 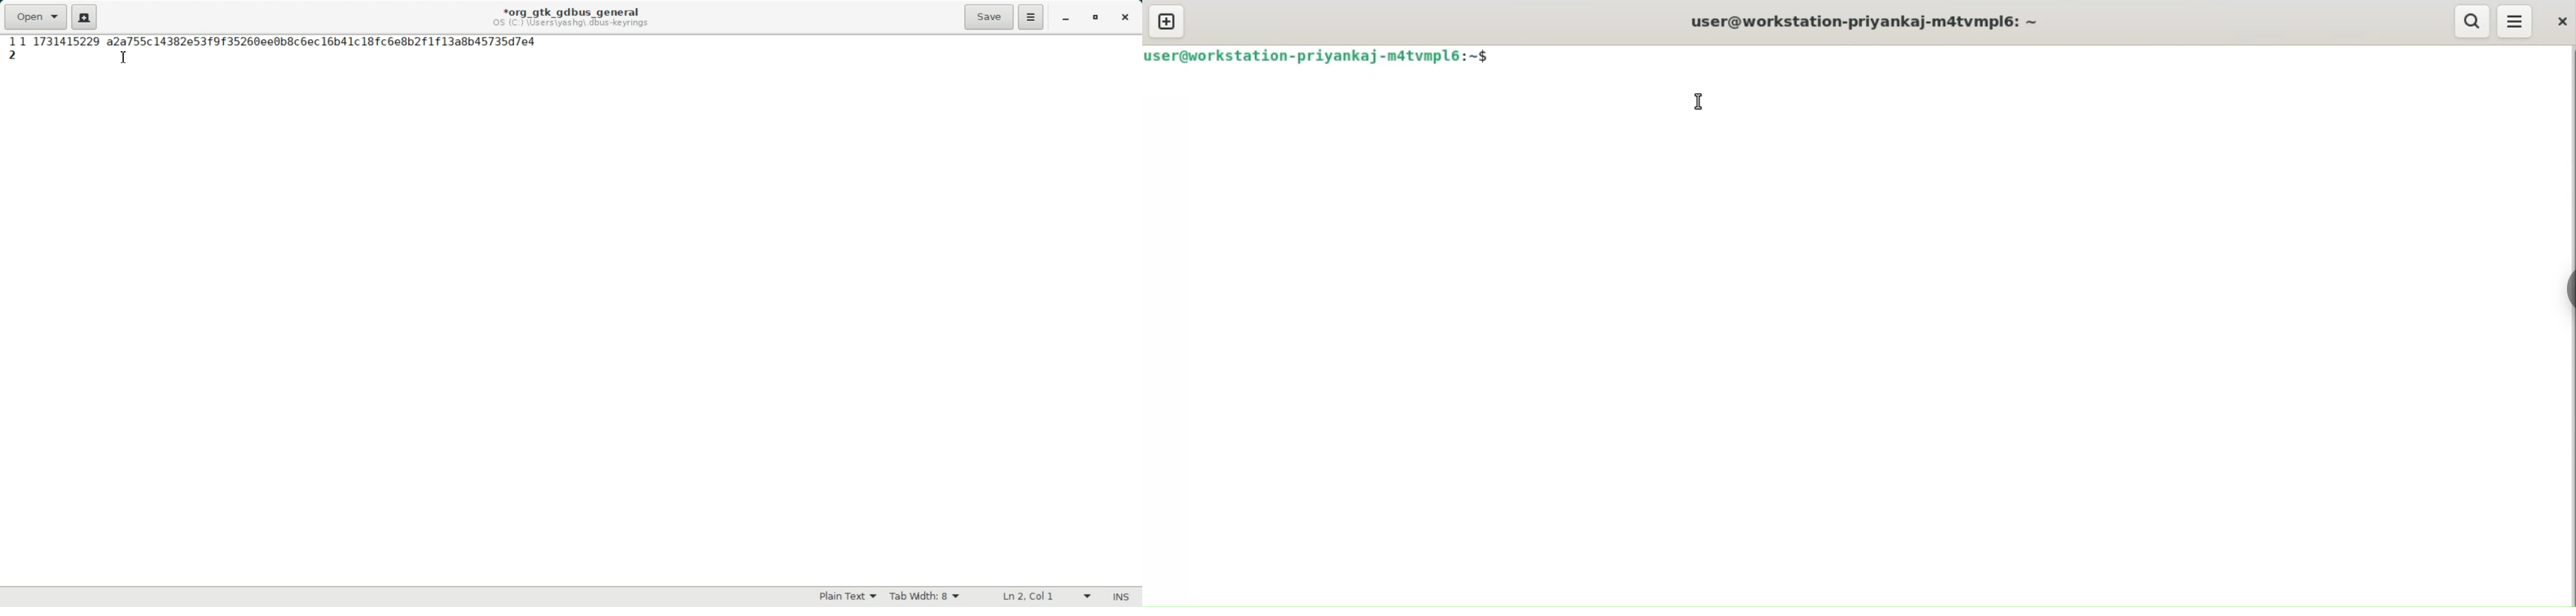 I want to click on Toggle Button, so click(x=2561, y=296).